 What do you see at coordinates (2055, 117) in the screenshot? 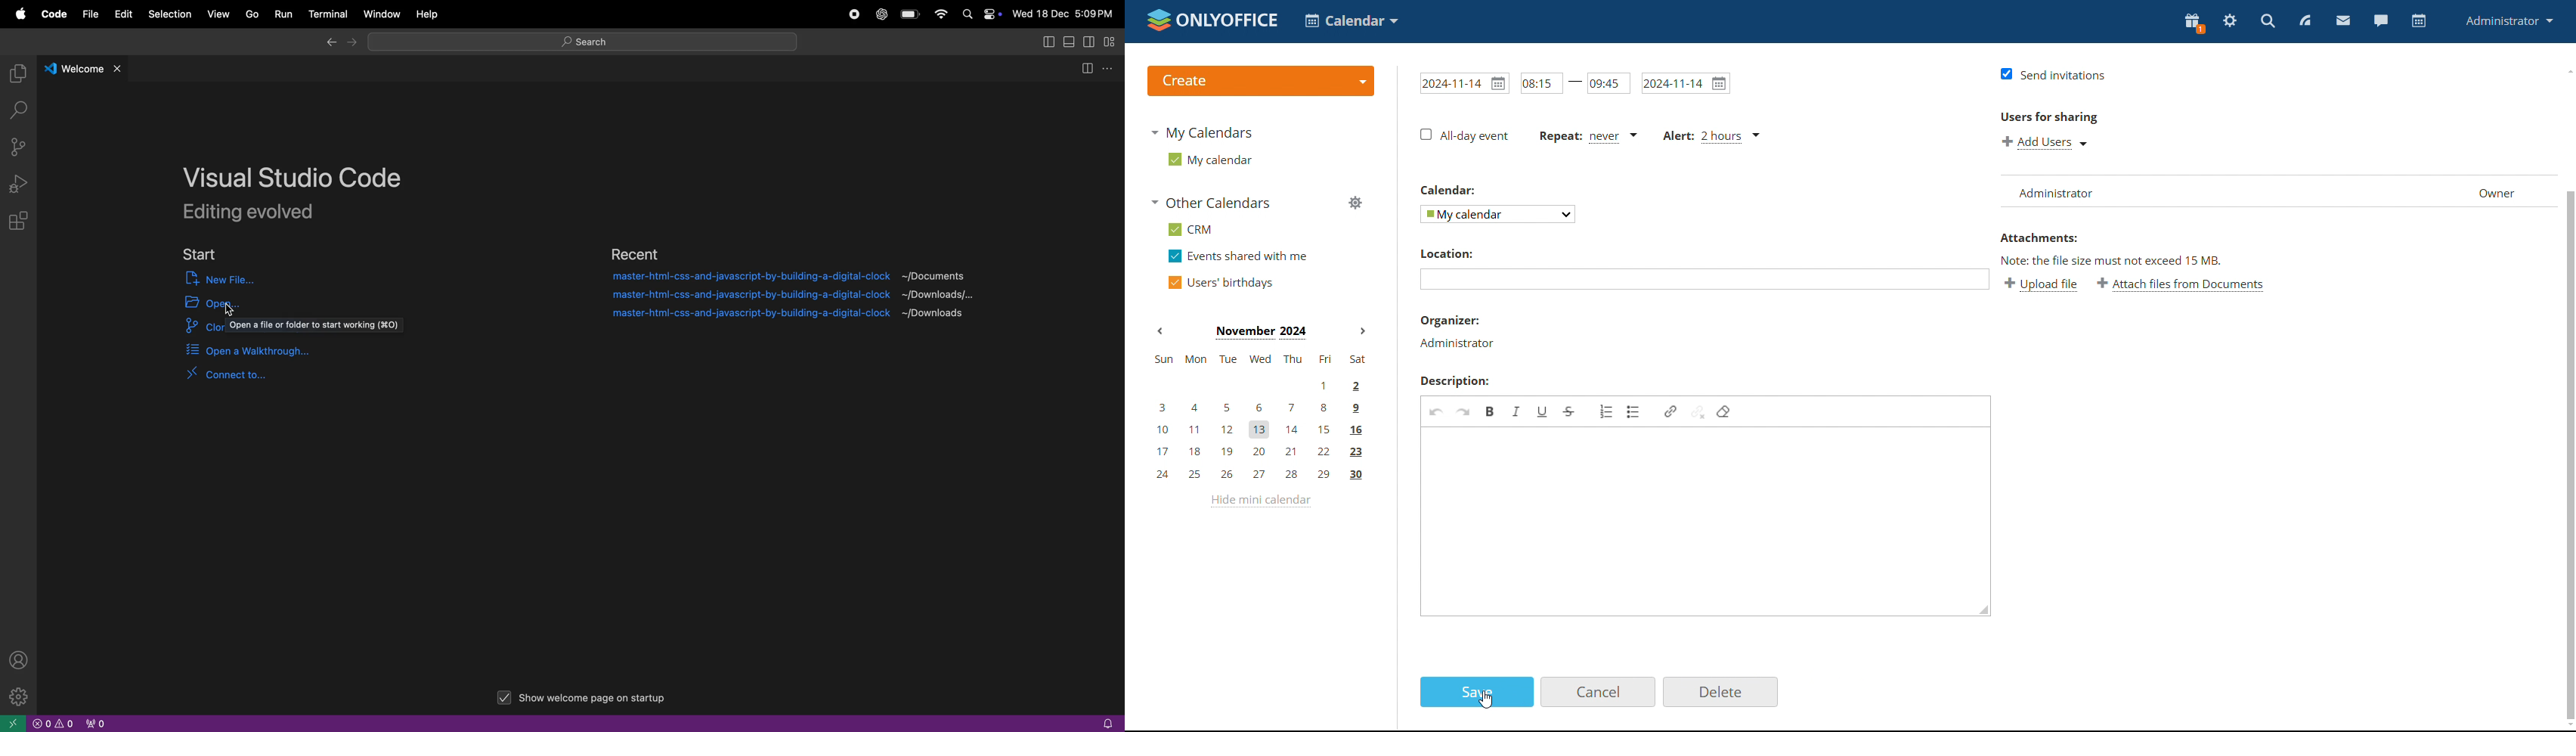
I see `users for sharing label` at bounding box center [2055, 117].